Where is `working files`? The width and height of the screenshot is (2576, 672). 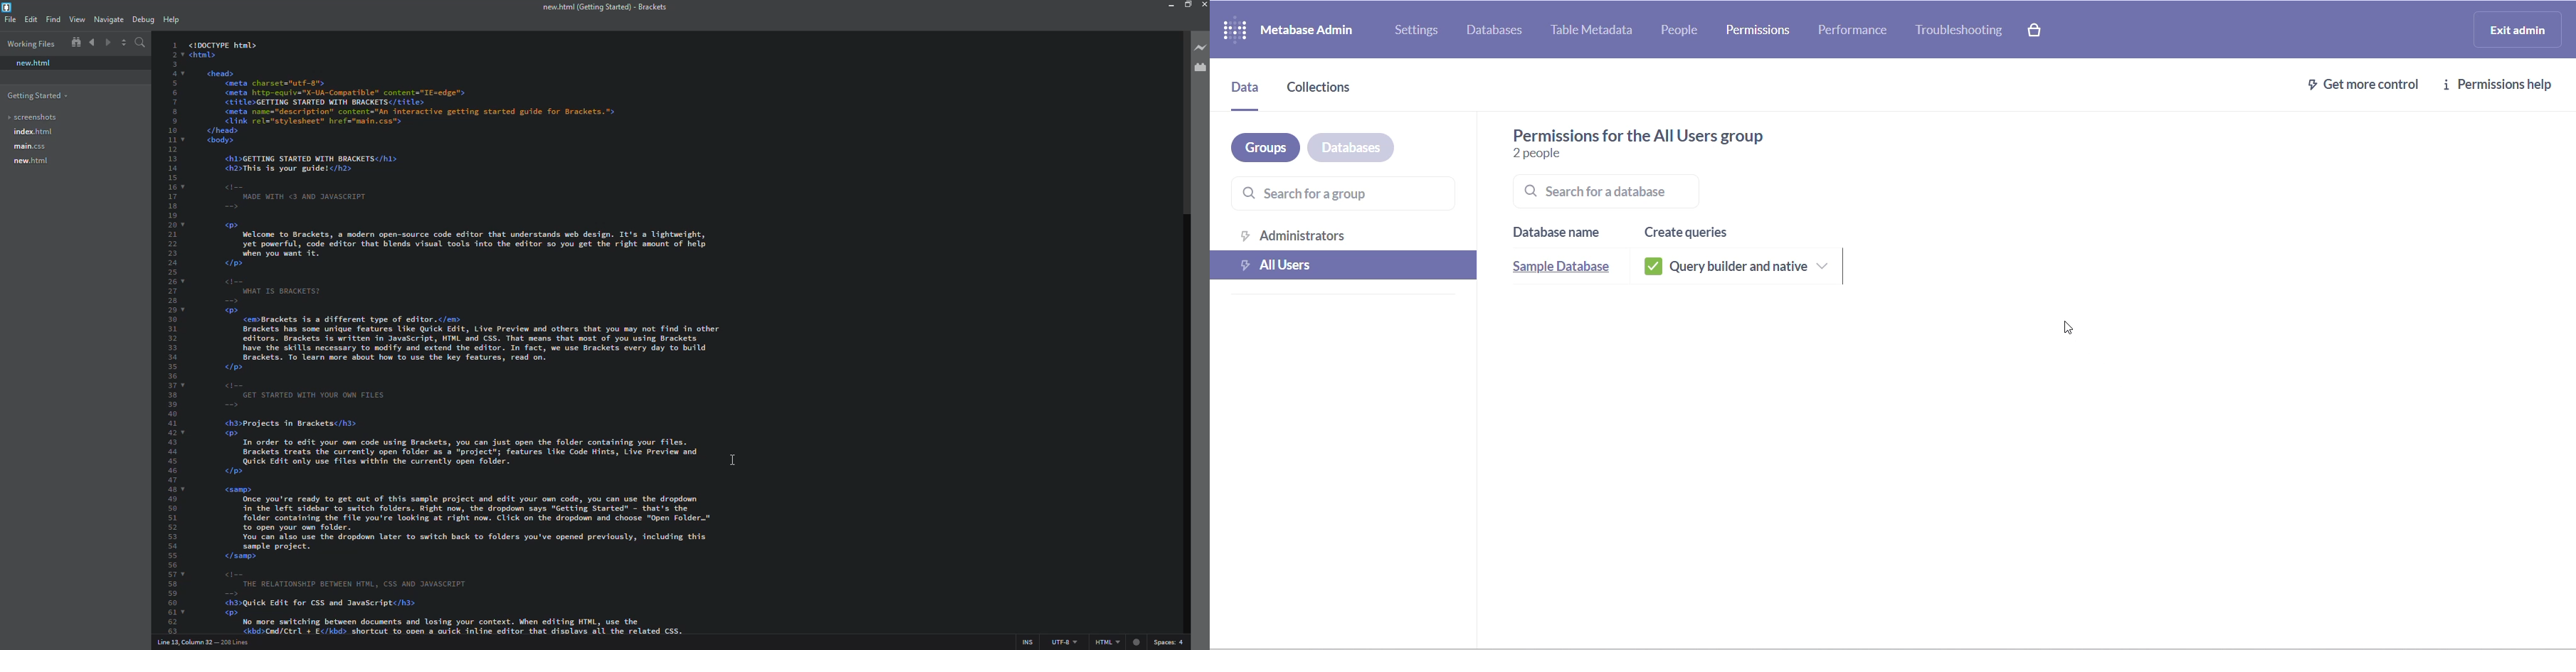
working files is located at coordinates (33, 43).